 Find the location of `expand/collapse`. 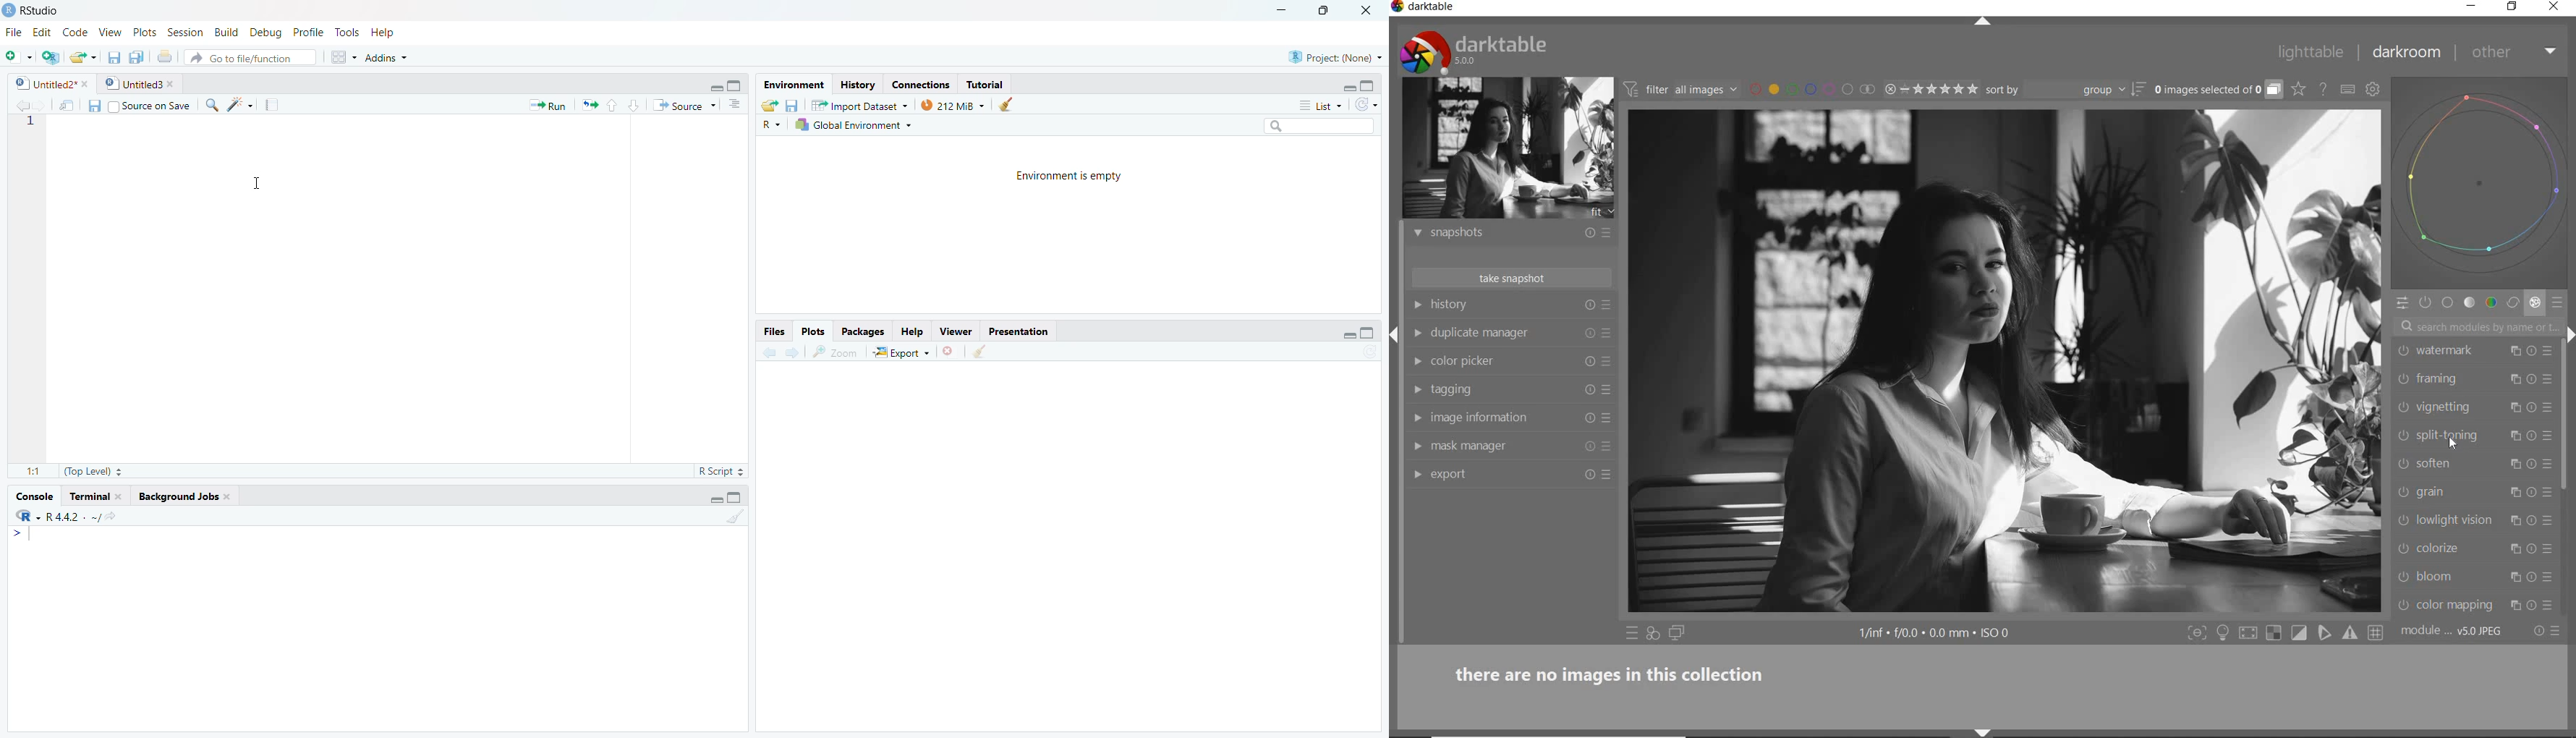

expand/collapse is located at coordinates (1989, 22).